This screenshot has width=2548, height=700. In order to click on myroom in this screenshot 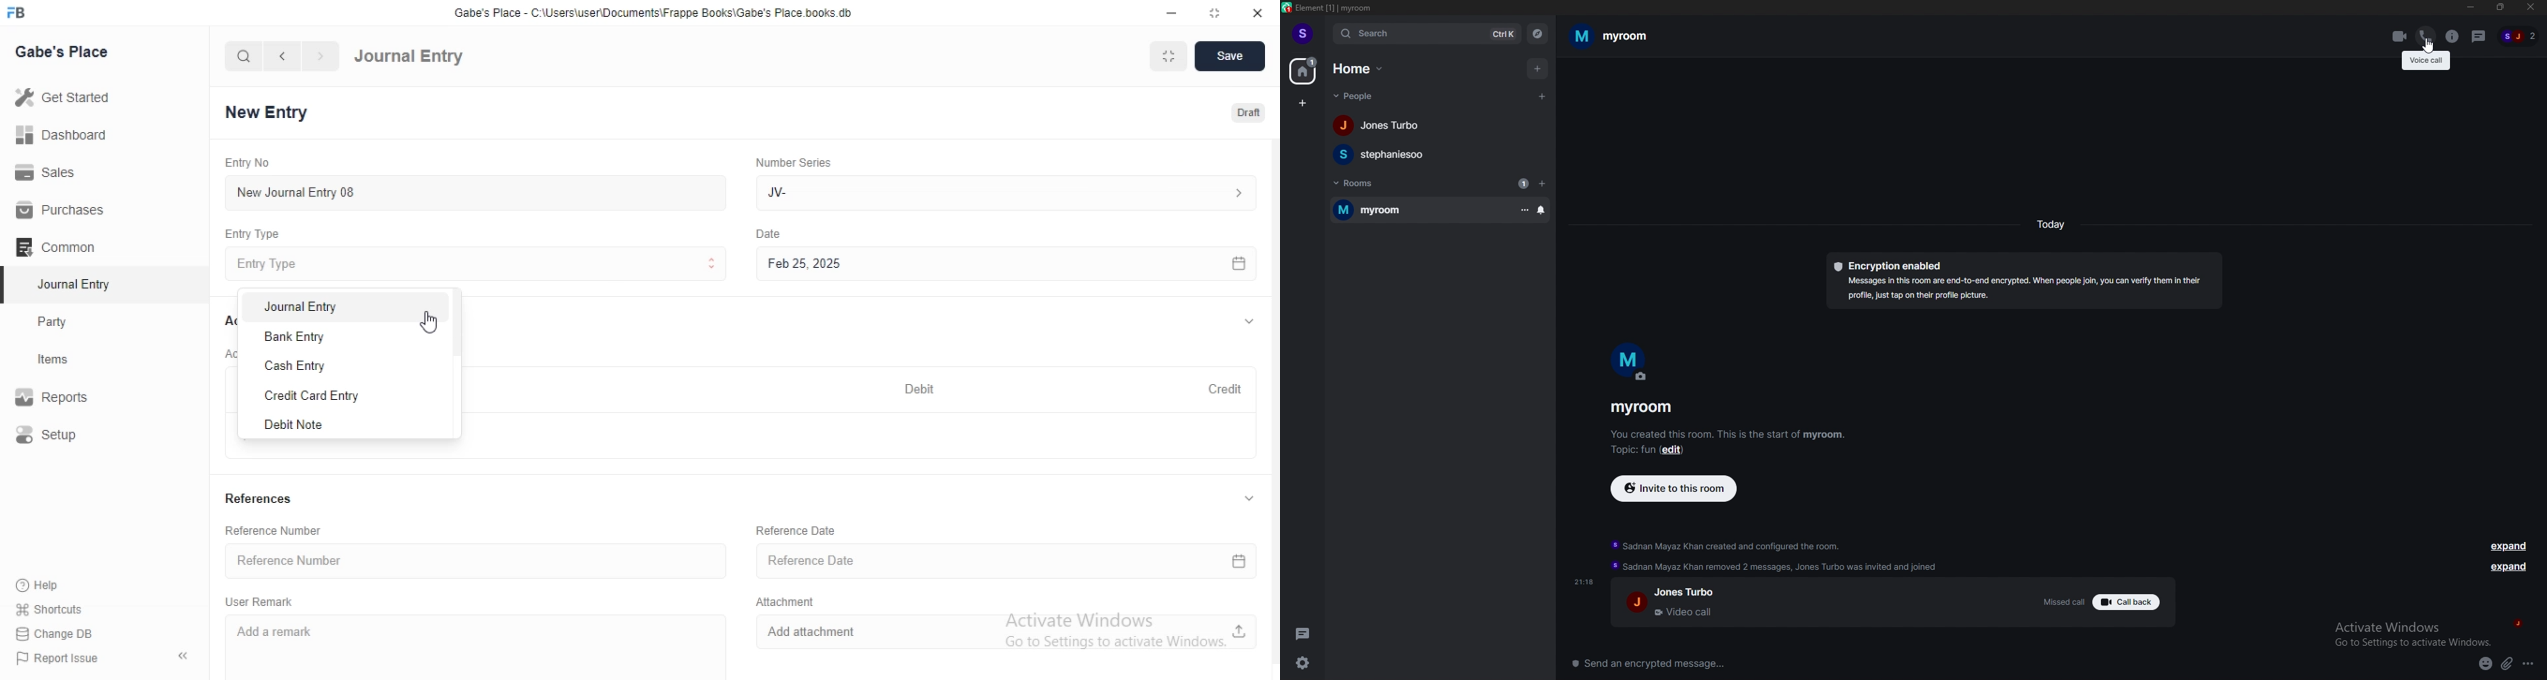, I will do `click(1642, 406)`.